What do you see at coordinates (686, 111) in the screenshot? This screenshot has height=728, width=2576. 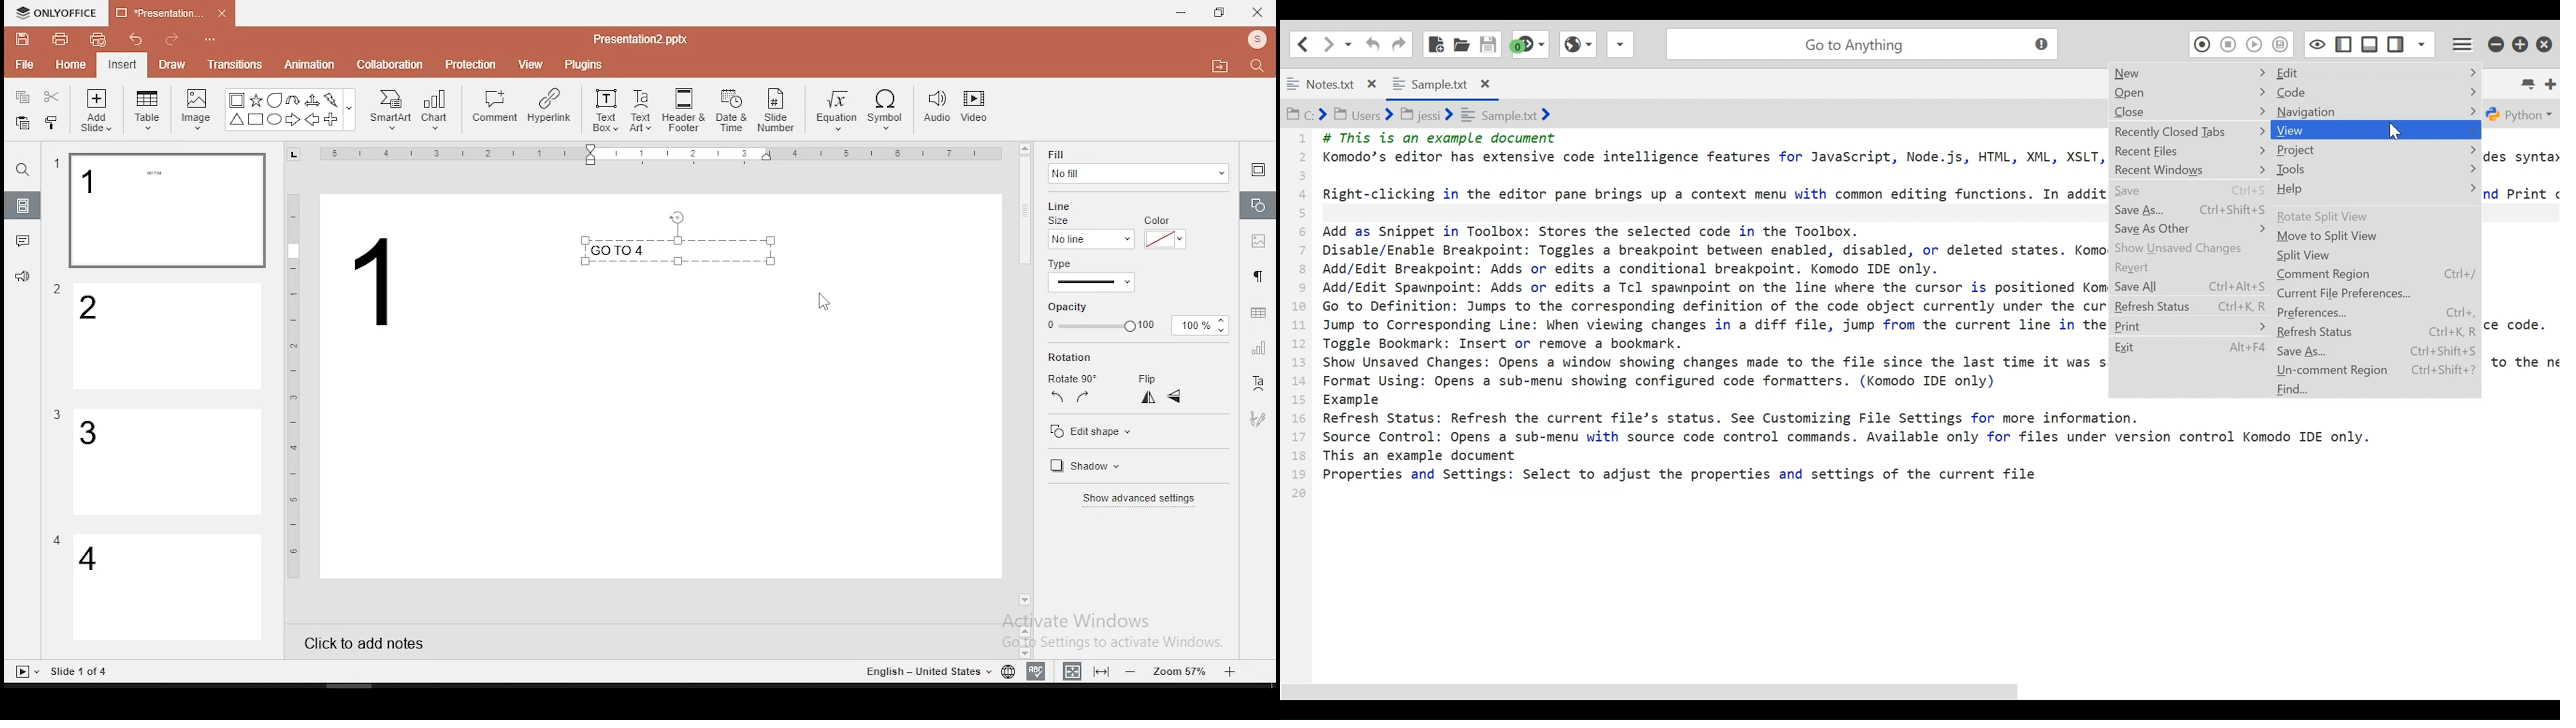 I see `header and footer` at bounding box center [686, 111].